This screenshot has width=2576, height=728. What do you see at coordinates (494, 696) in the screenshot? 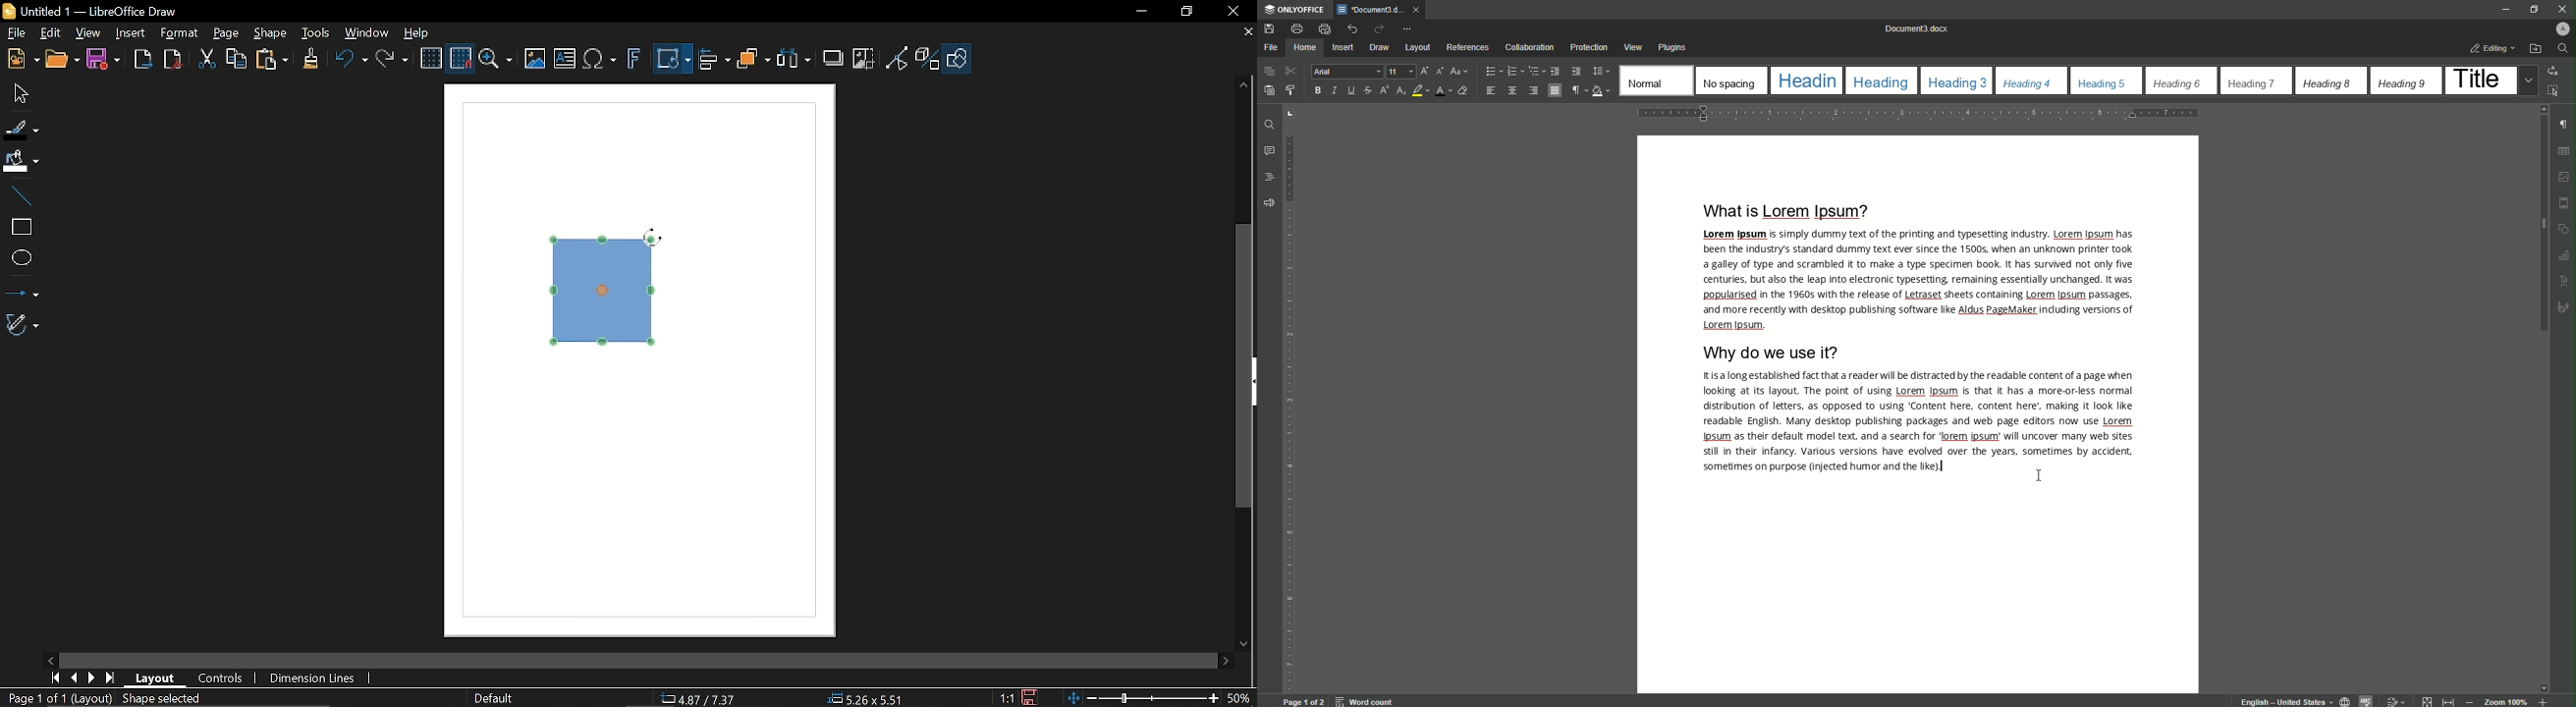
I see `Slide master name` at bounding box center [494, 696].